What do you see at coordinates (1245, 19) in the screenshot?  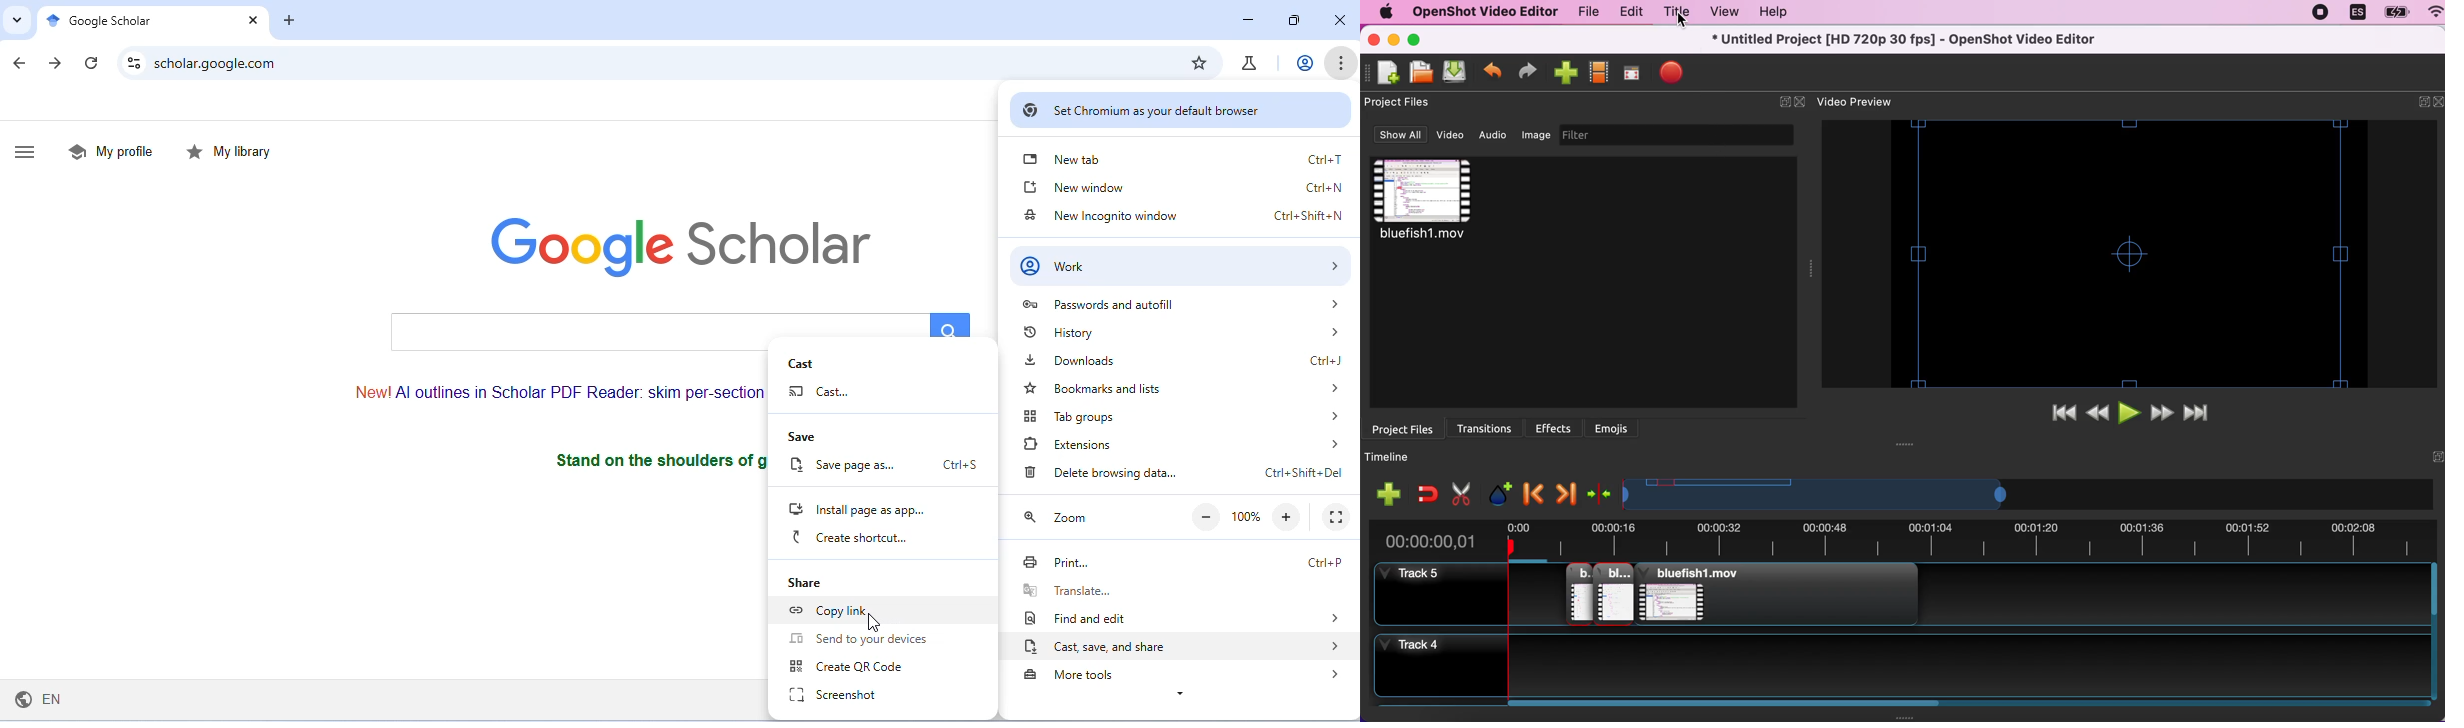 I see `minimize` at bounding box center [1245, 19].